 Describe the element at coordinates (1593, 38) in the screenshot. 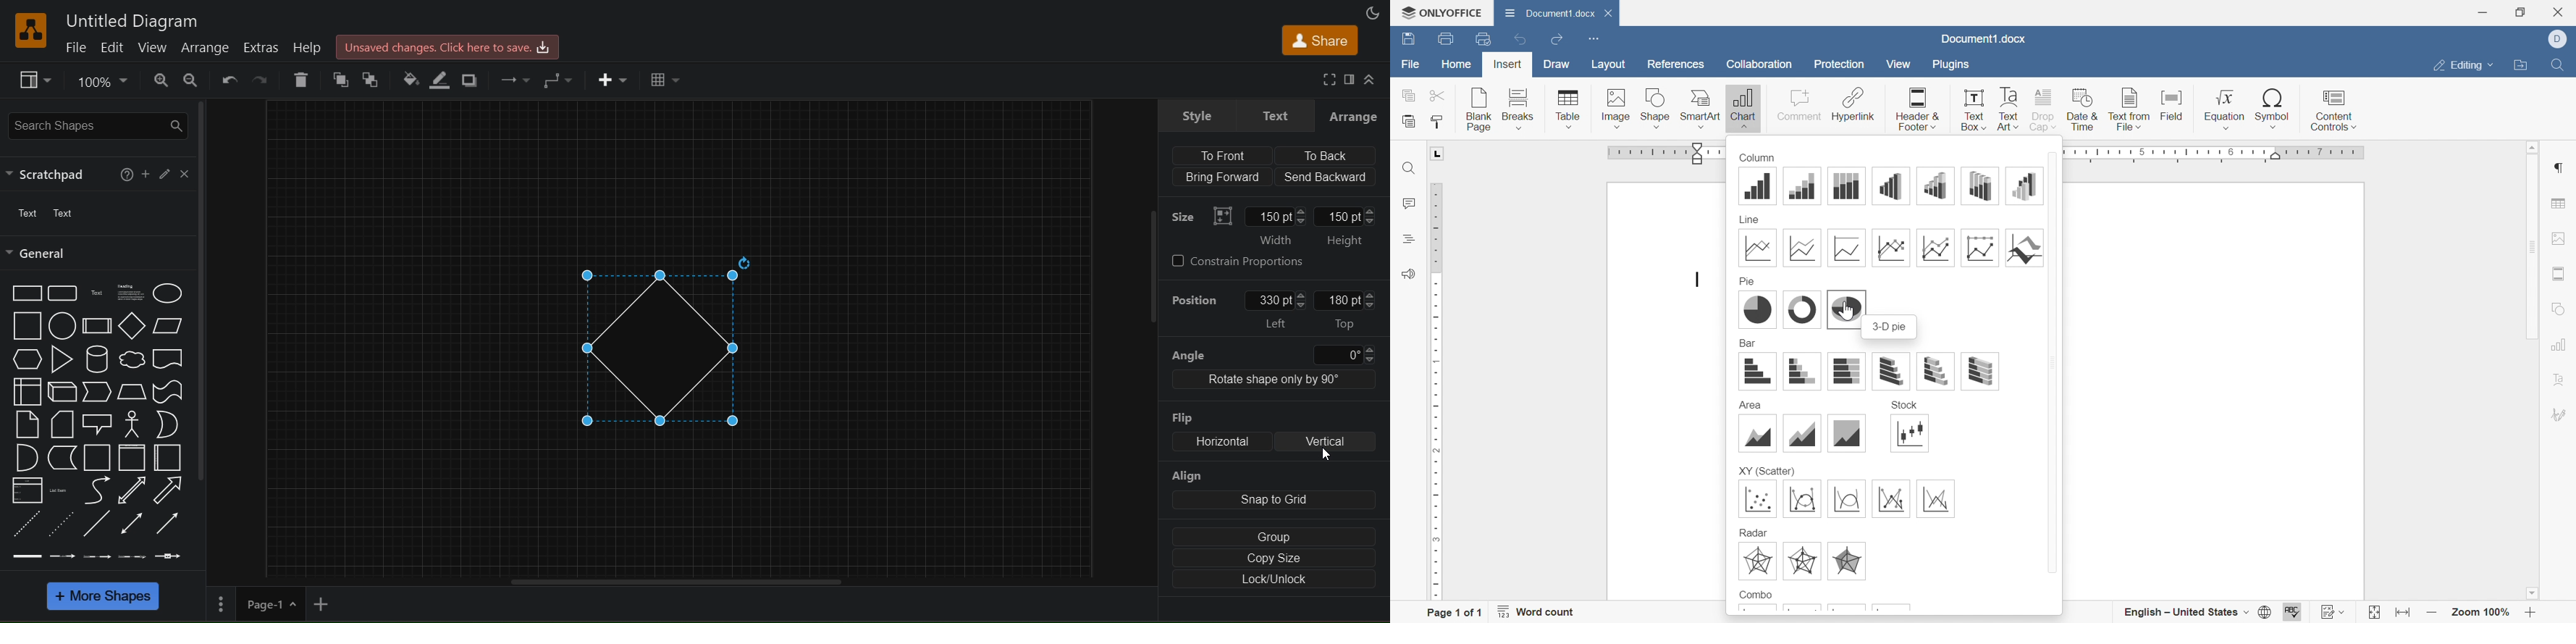

I see `Customize quick access toolbar` at that location.